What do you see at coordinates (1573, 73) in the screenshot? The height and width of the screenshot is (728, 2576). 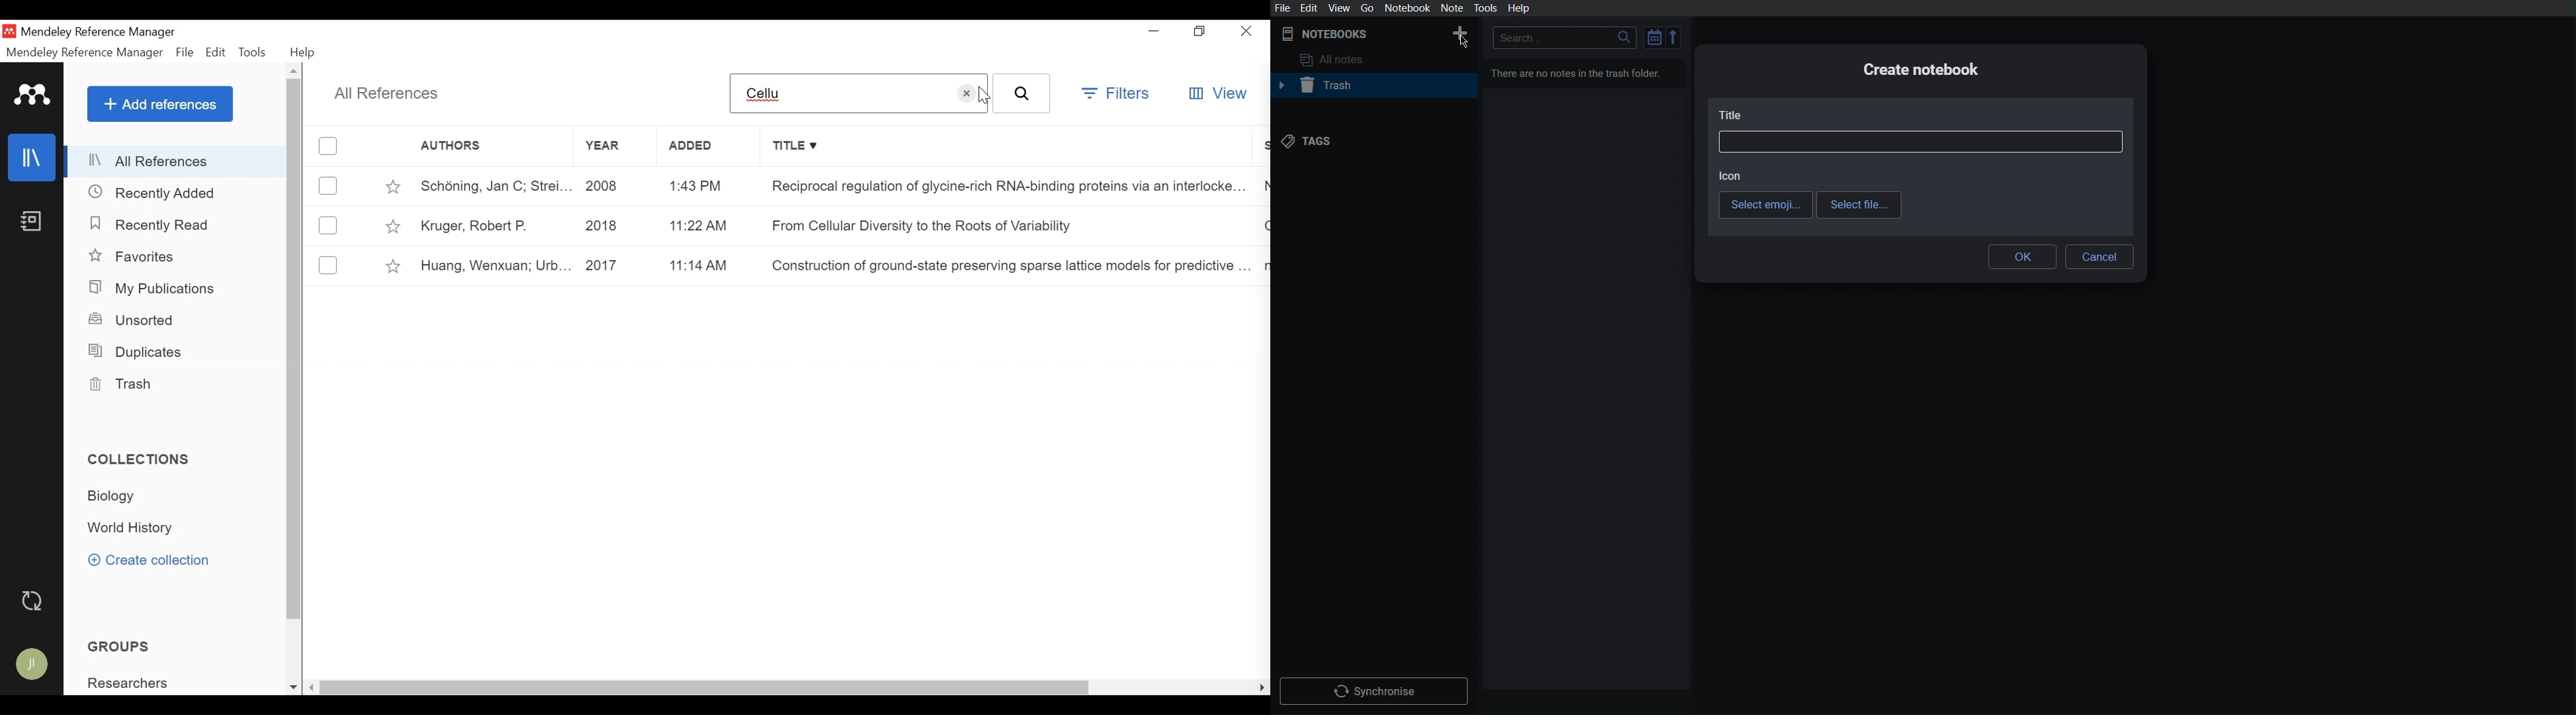 I see `There are no notes in the trash folder` at bounding box center [1573, 73].